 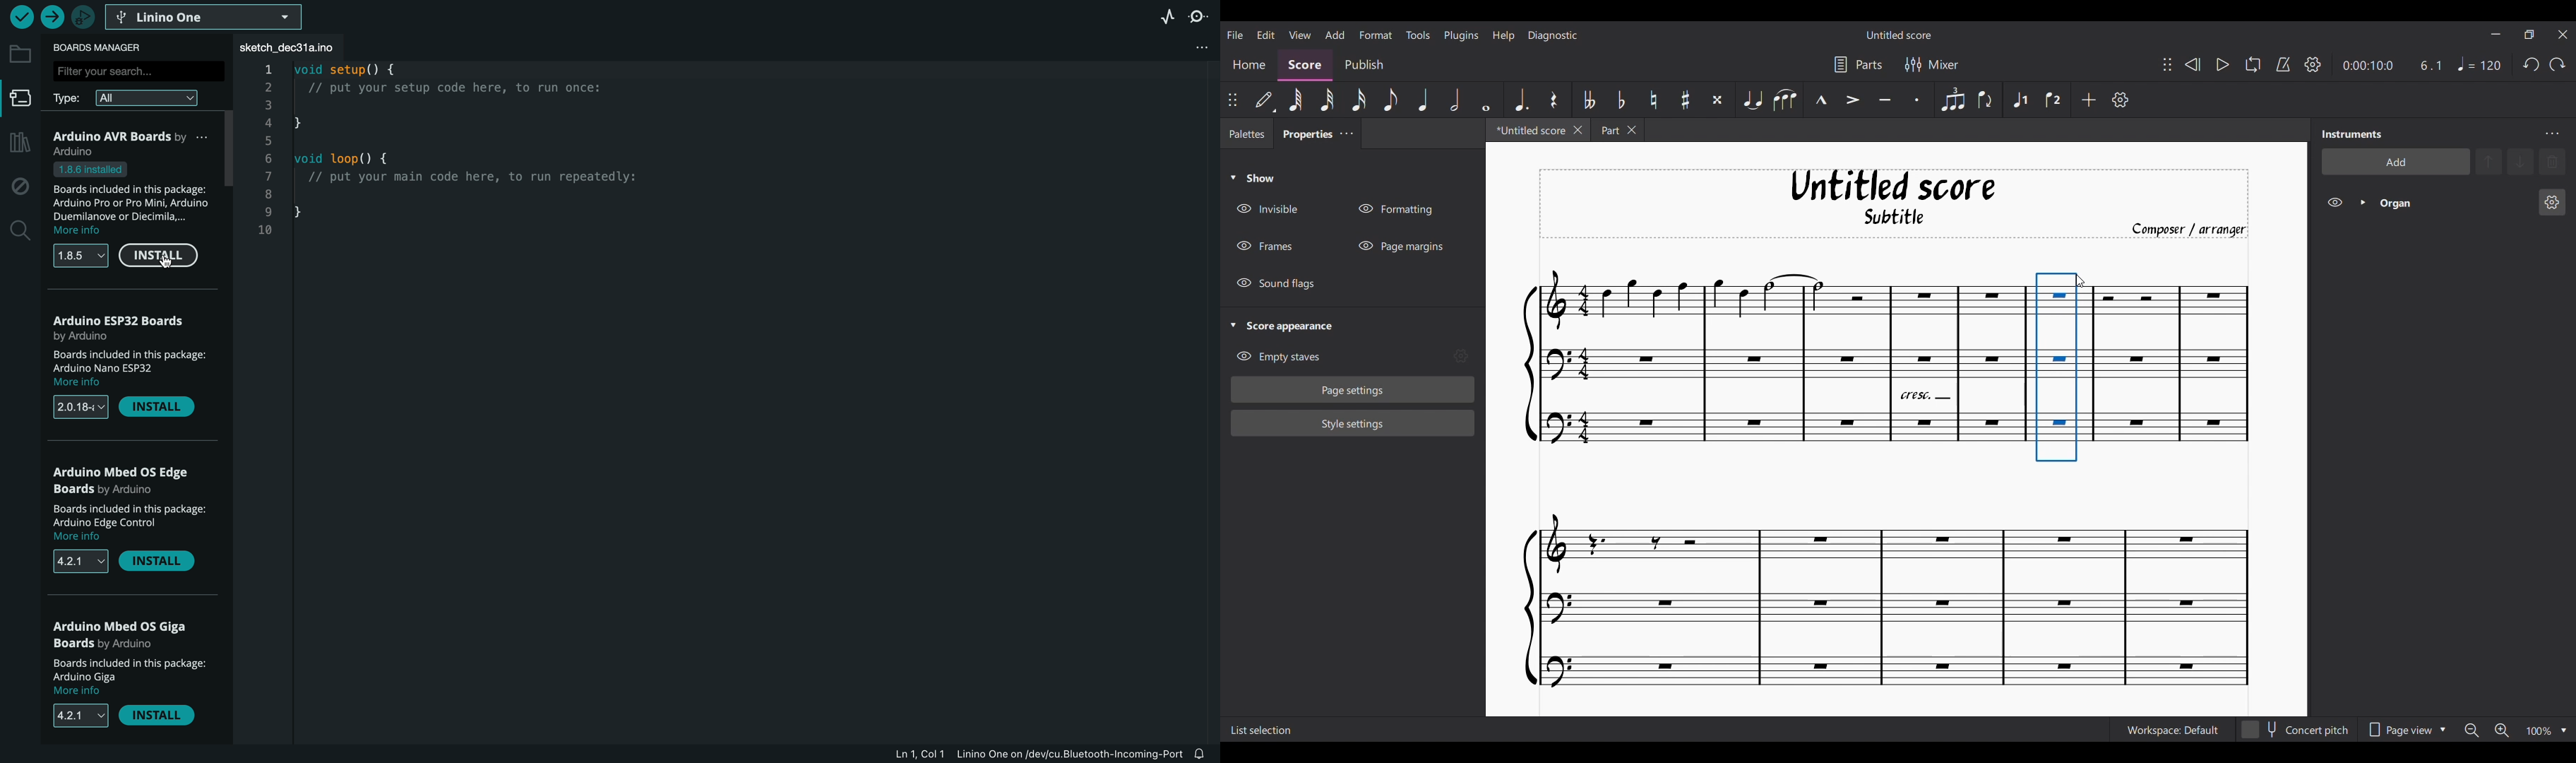 I want to click on Collapse Show, so click(x=1252, y=177).